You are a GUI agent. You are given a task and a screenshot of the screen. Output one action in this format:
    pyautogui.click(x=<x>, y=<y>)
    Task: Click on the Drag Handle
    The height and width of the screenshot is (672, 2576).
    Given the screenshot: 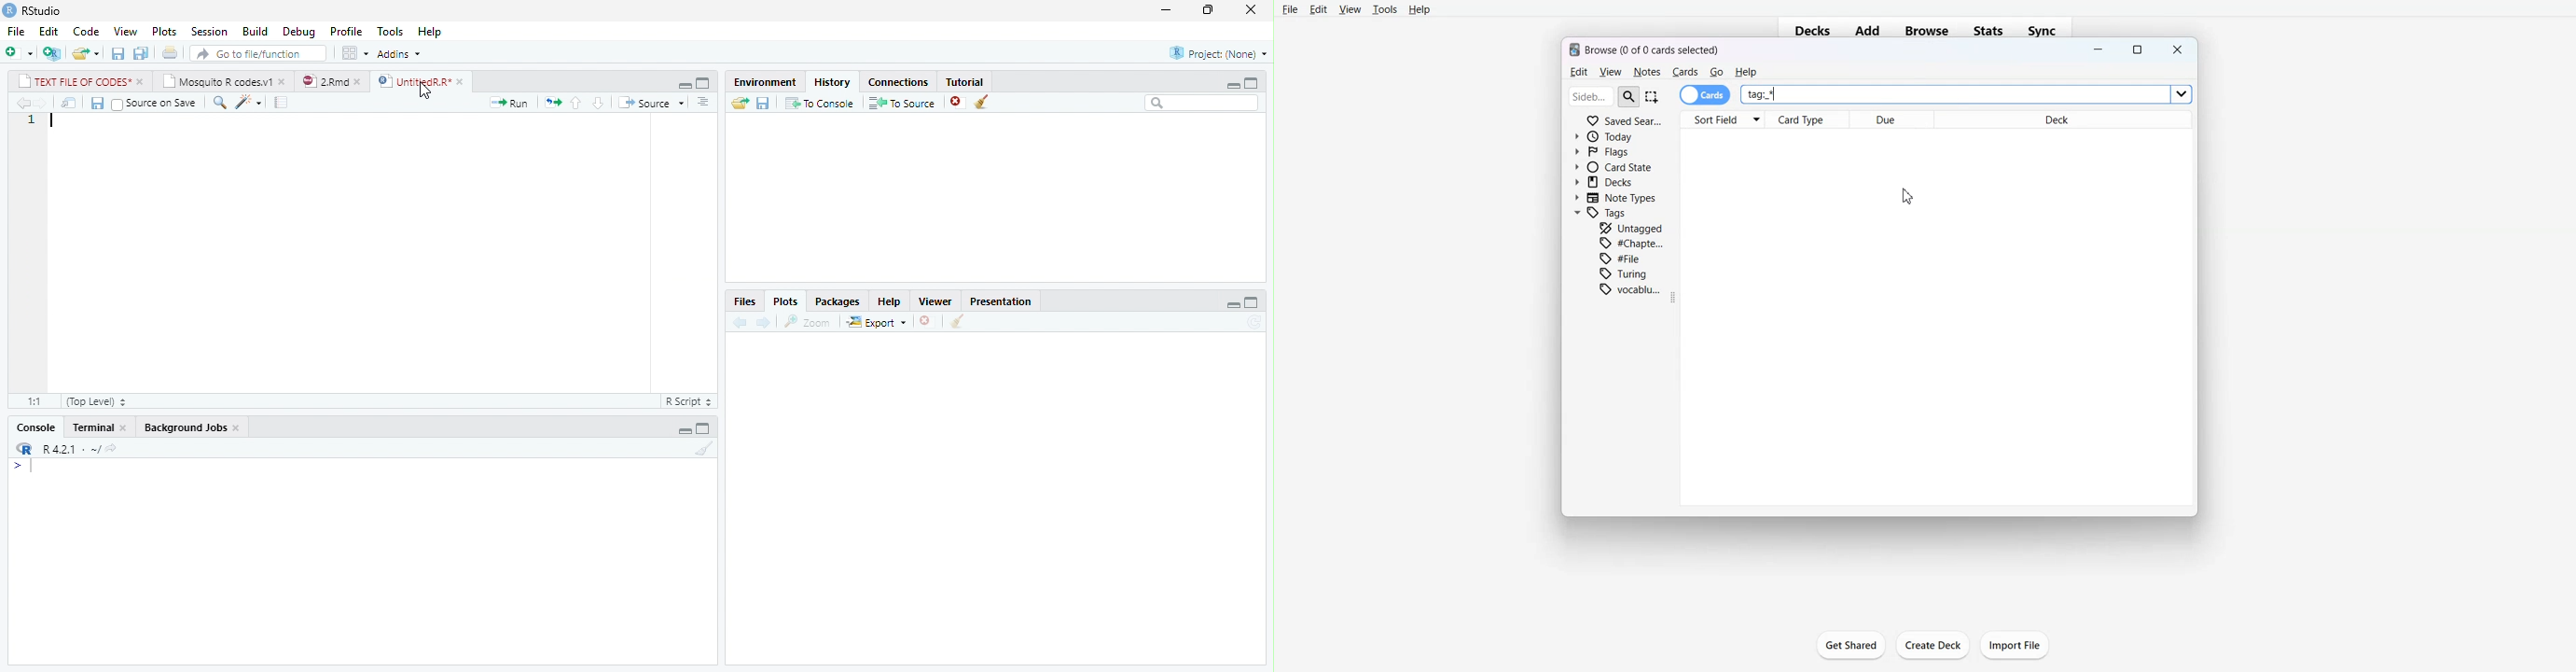 What is the action you would take?
    pyautogui.click(x=1676, y=297)
    